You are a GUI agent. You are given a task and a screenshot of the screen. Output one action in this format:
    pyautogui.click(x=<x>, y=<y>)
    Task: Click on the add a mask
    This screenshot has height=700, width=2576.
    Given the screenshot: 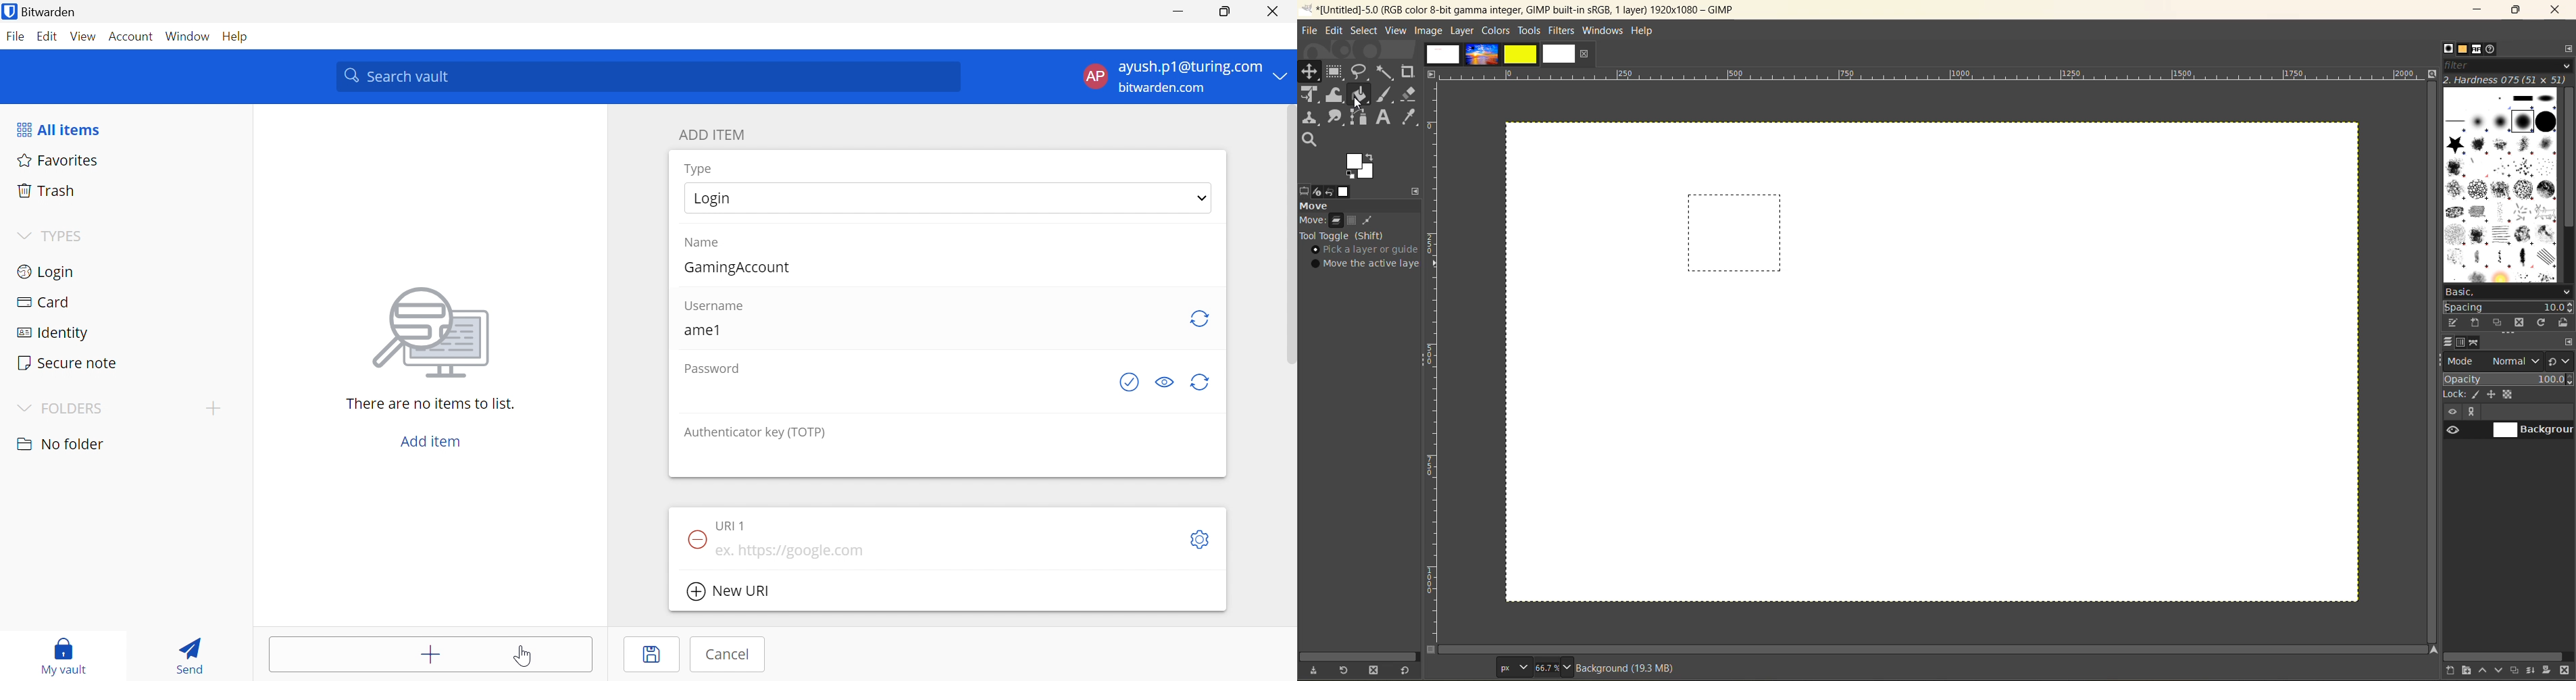 What is the action you would take?
    pyautogui.click(x=2548, y=671)
    